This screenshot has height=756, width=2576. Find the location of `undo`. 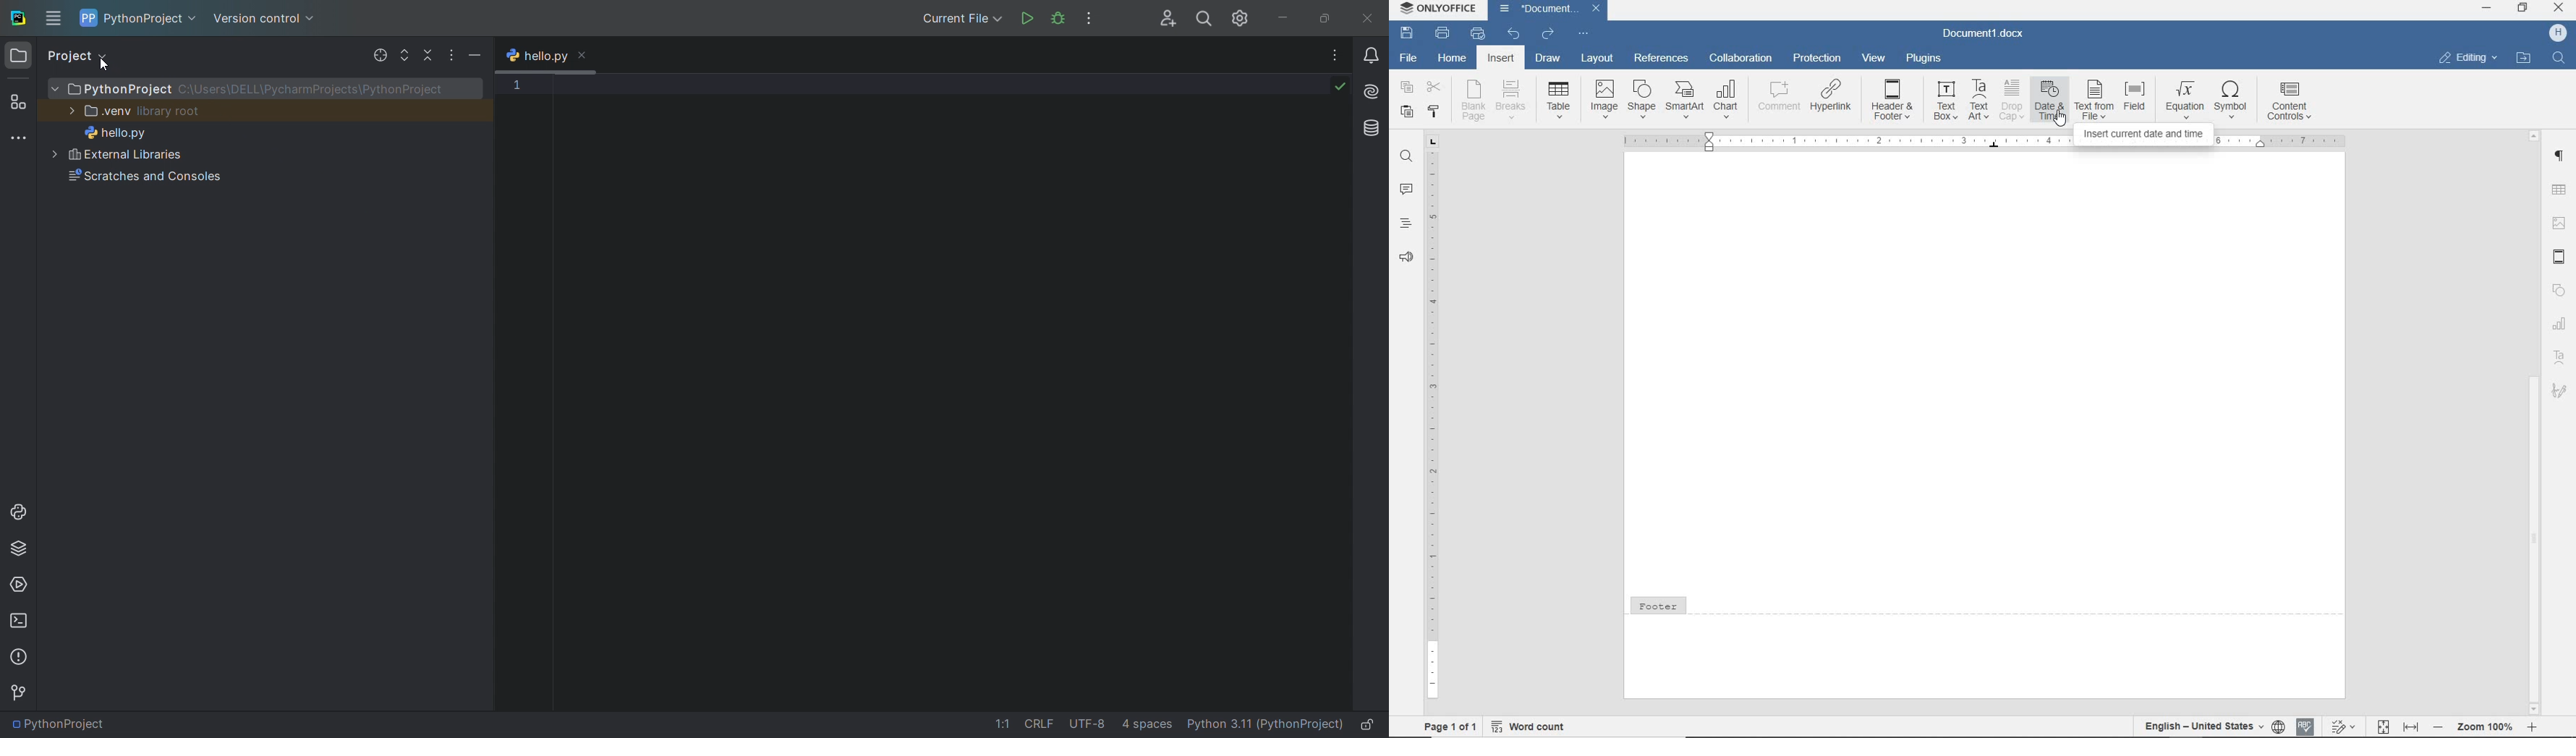

undo is located at coordinates (1514, 35).